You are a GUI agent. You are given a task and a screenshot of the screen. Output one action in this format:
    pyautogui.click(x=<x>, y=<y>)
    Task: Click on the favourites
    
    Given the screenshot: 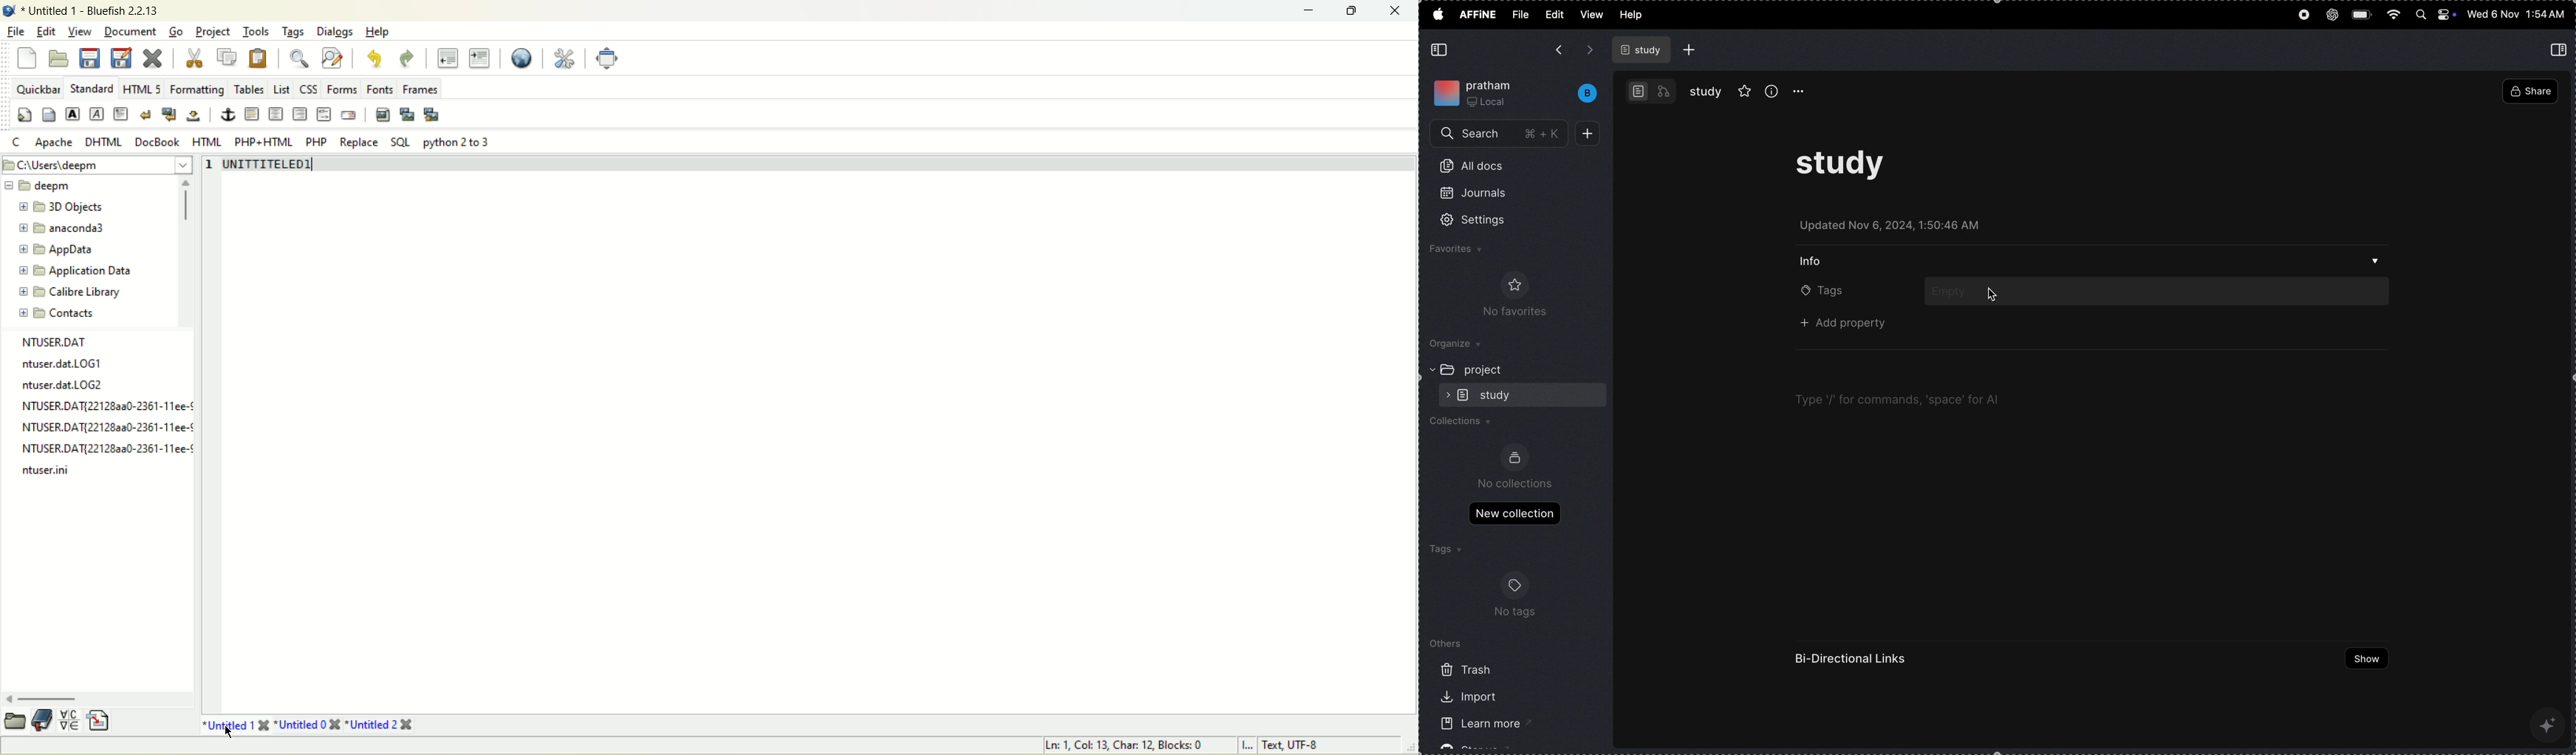 What is the action you would take?
    pyautogui.click(x=1745, y=90)
    